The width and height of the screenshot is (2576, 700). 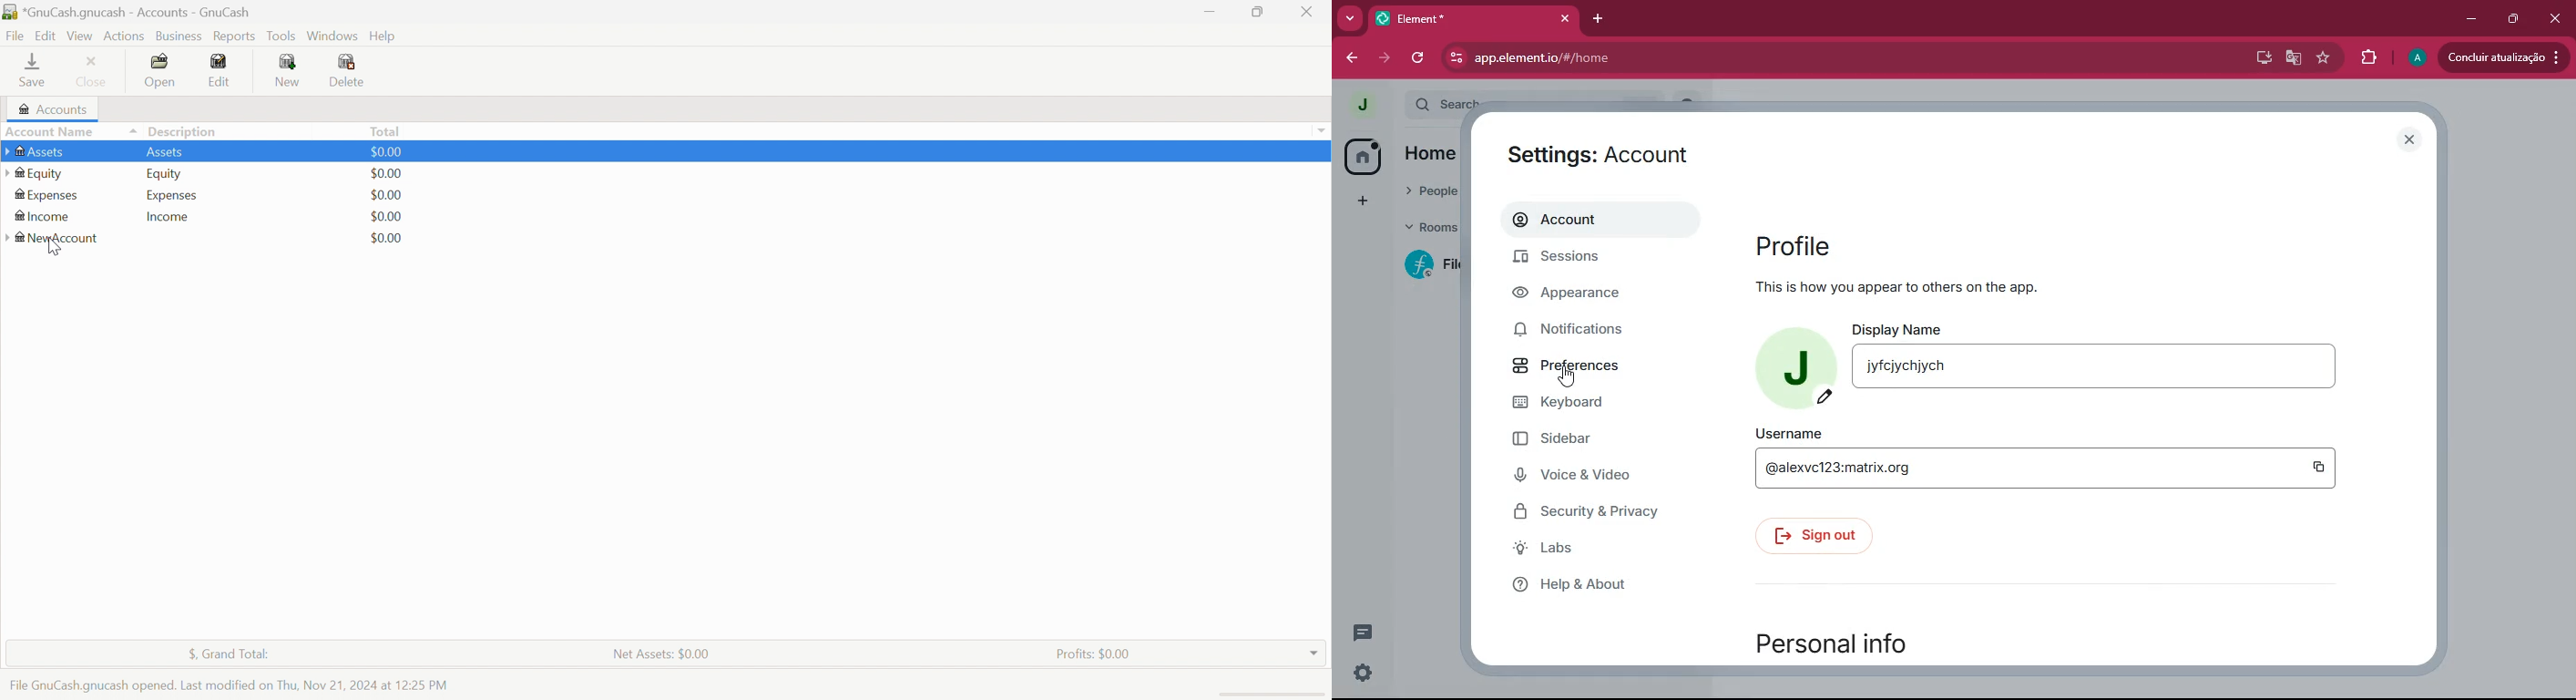 I want to click on desktop, so click(x=2259, y=59).